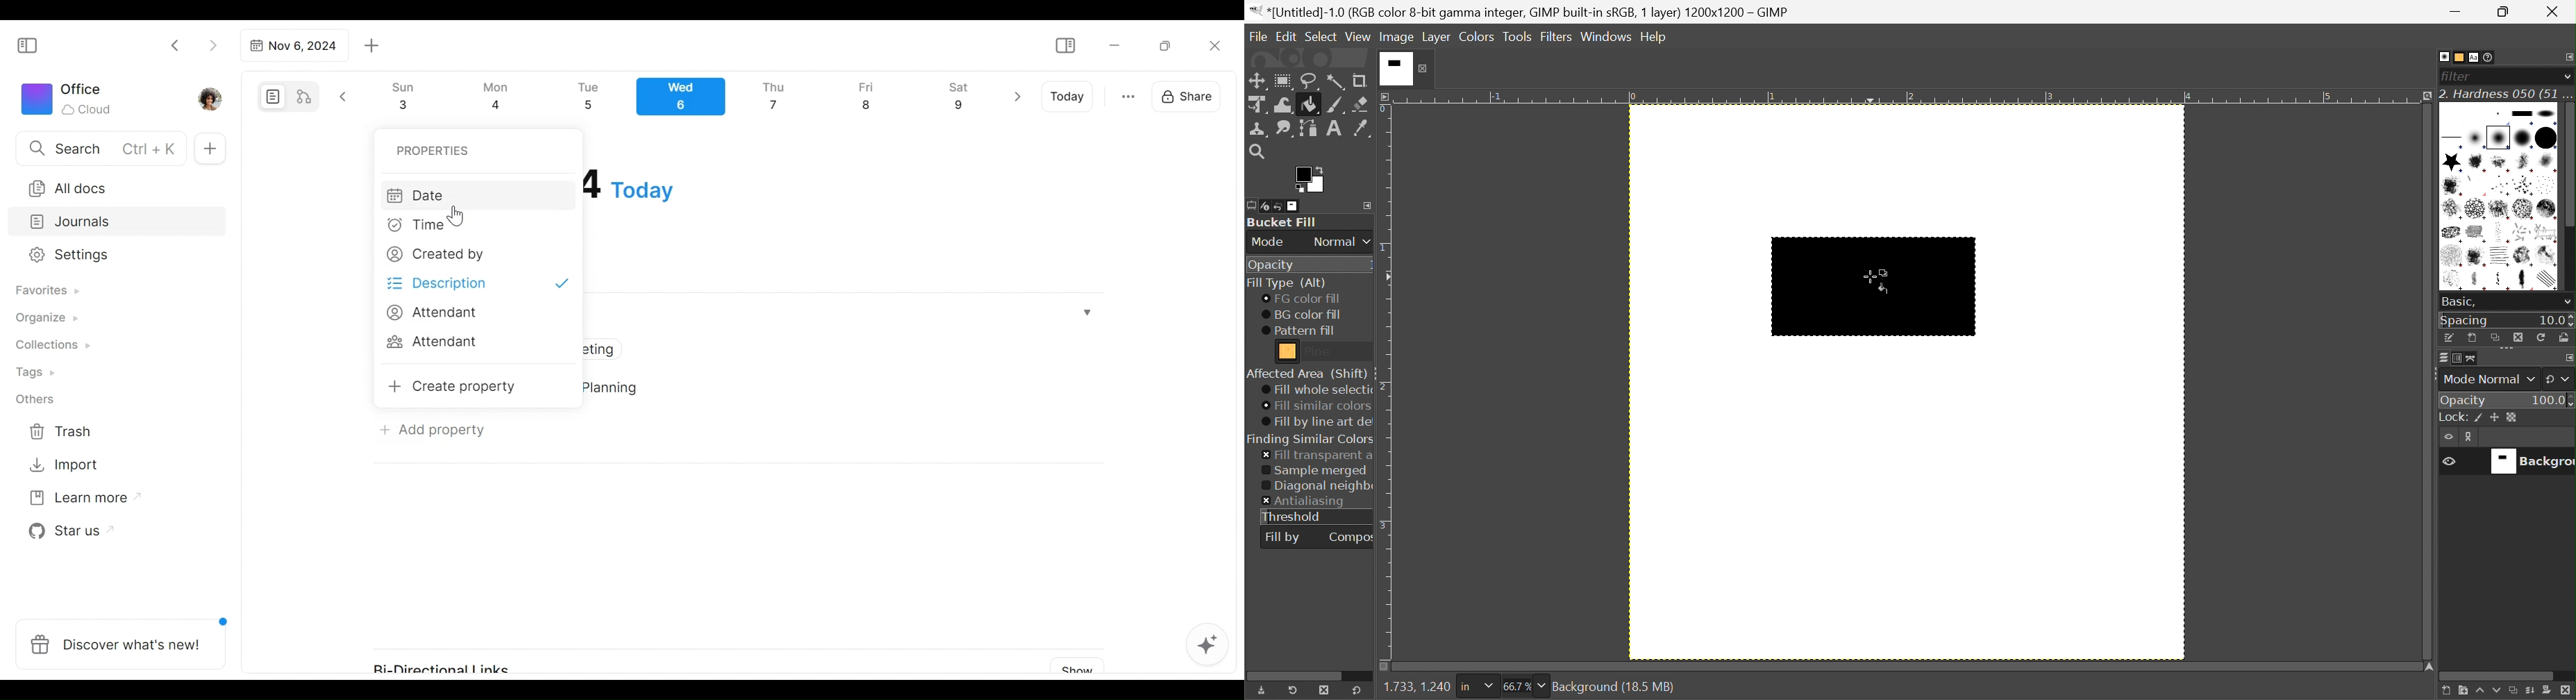 The width and height of the screenshot is (2576, 700). What do you see at coordinates (2448, 460) in the screenshot?
I see `Eye` at bounding box center [2448, 460].